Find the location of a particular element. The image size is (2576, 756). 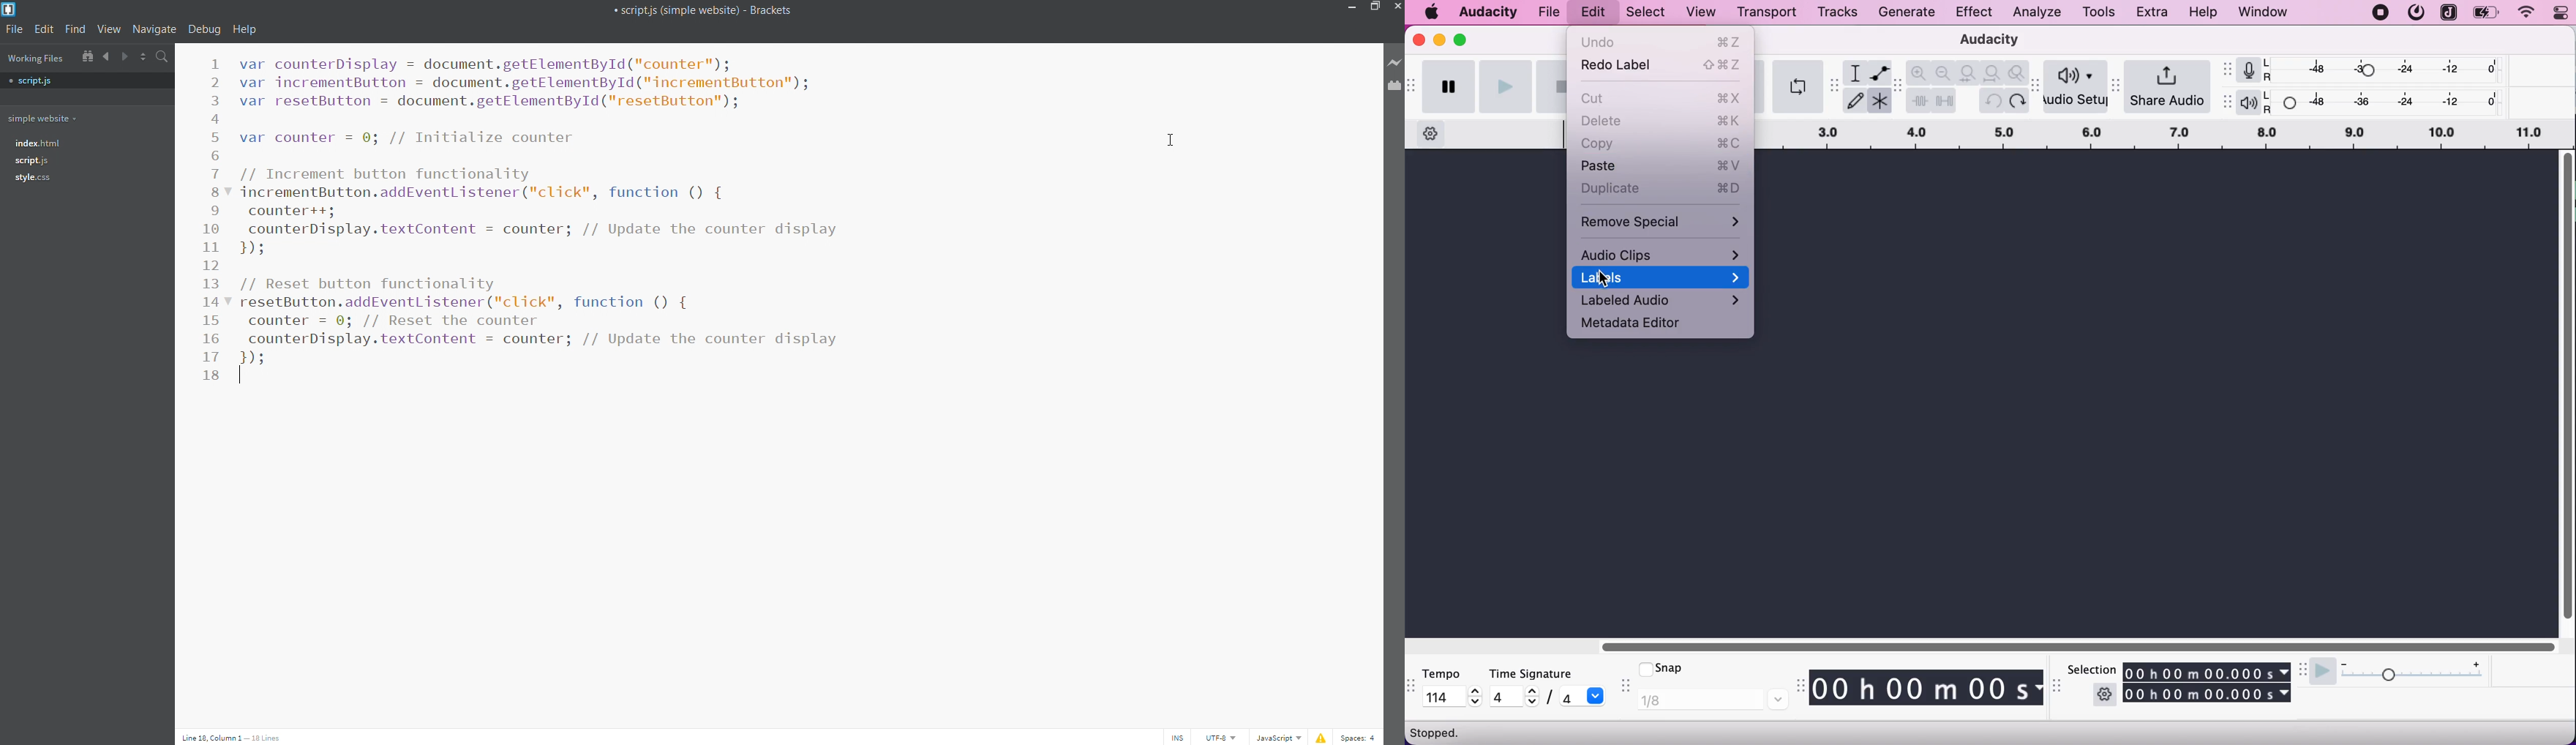

audacity is located at coordinates (1984, 41).